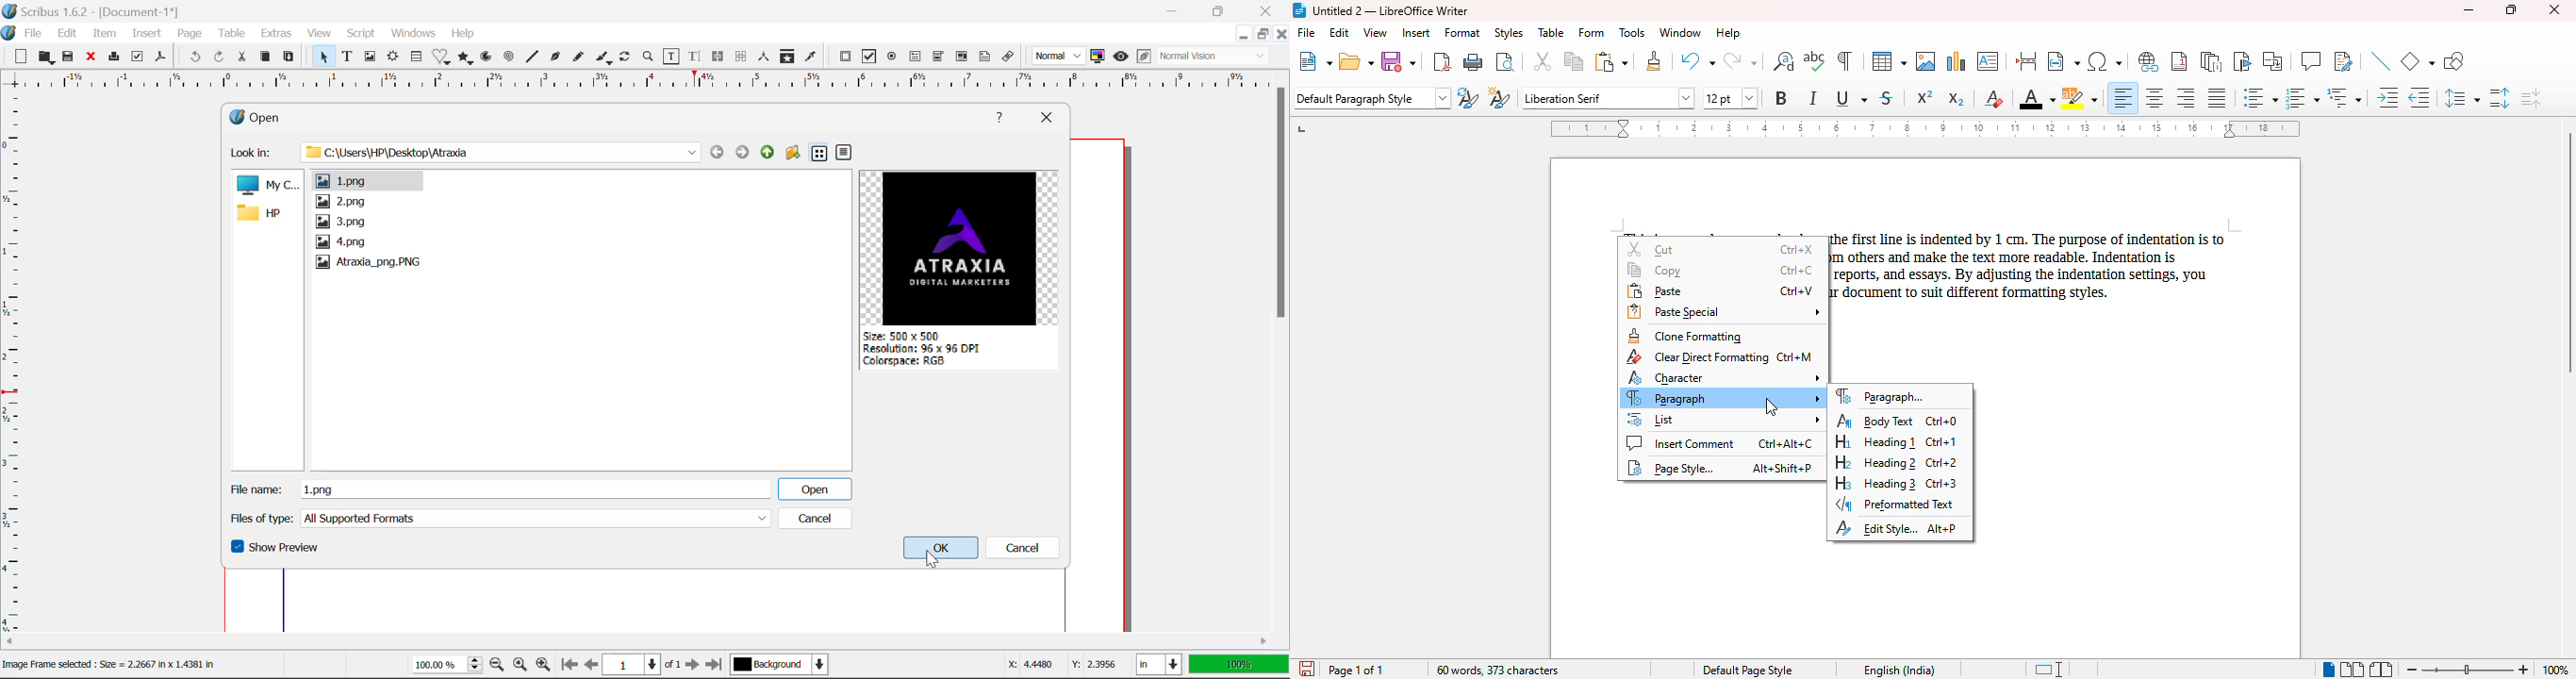 Image resolution: width=2576 pixels, height=700 pixels. Describe the element at coordinates (72, 58) in the screenshot. I see `Save` at that location.